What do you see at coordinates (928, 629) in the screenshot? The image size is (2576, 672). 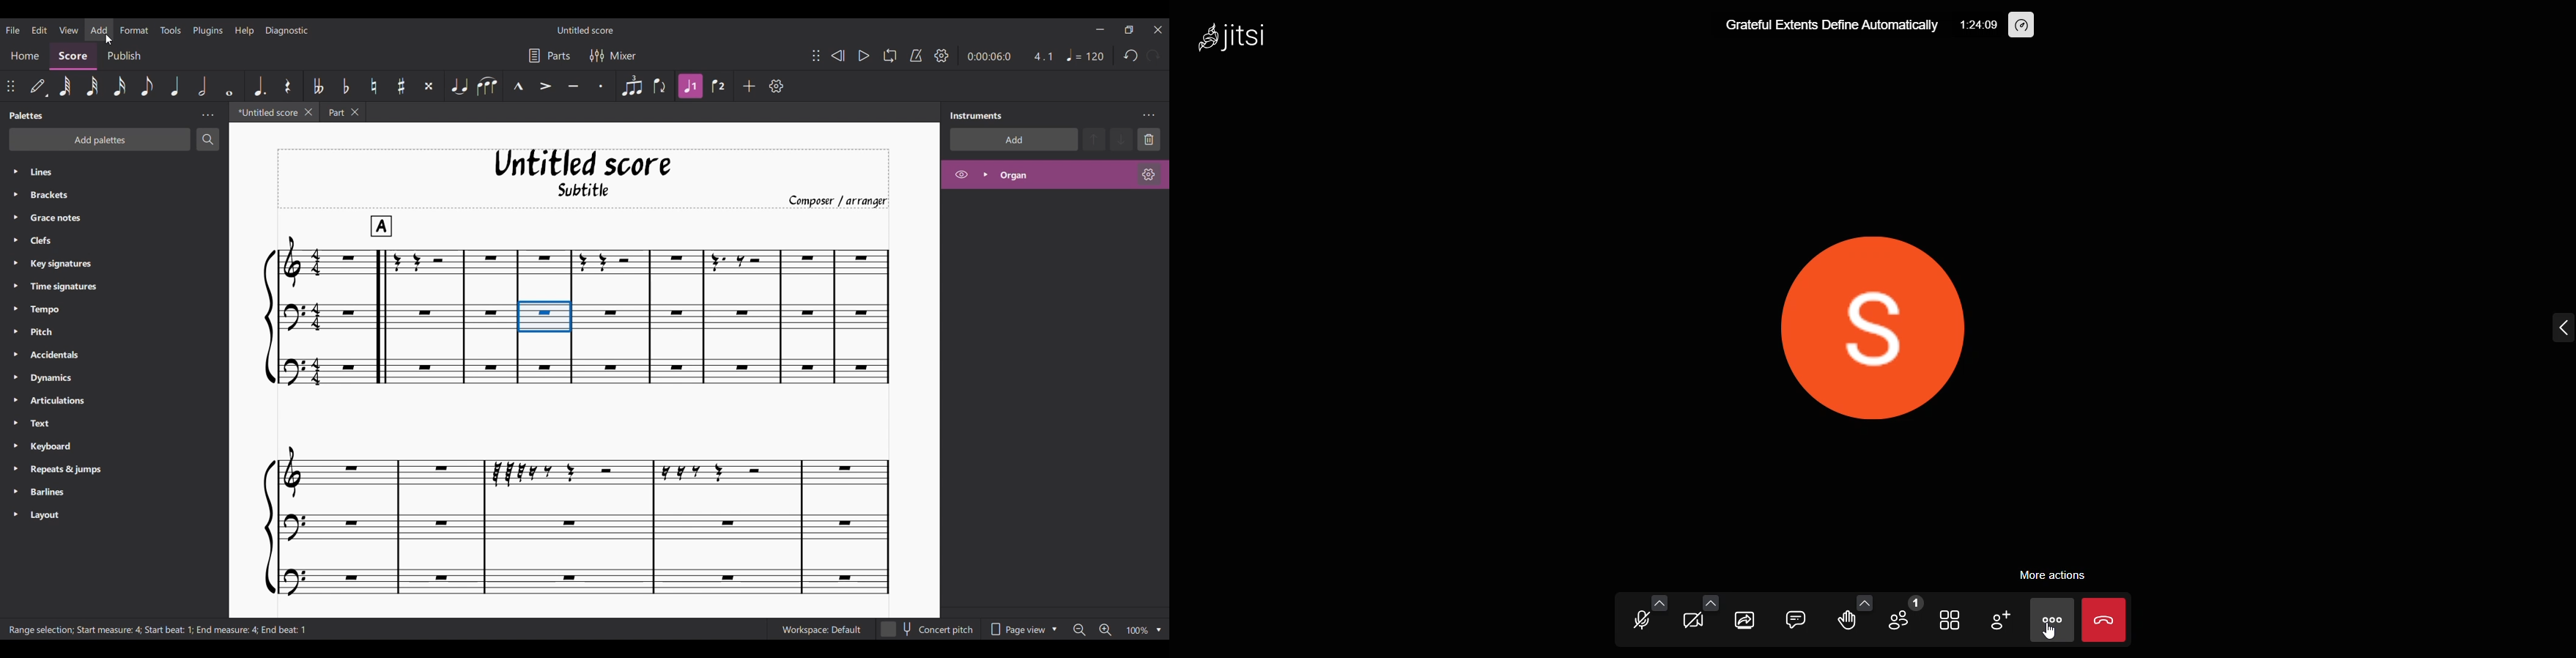 I see `Toggle for concert pitch` at bounding box center [928, 629].